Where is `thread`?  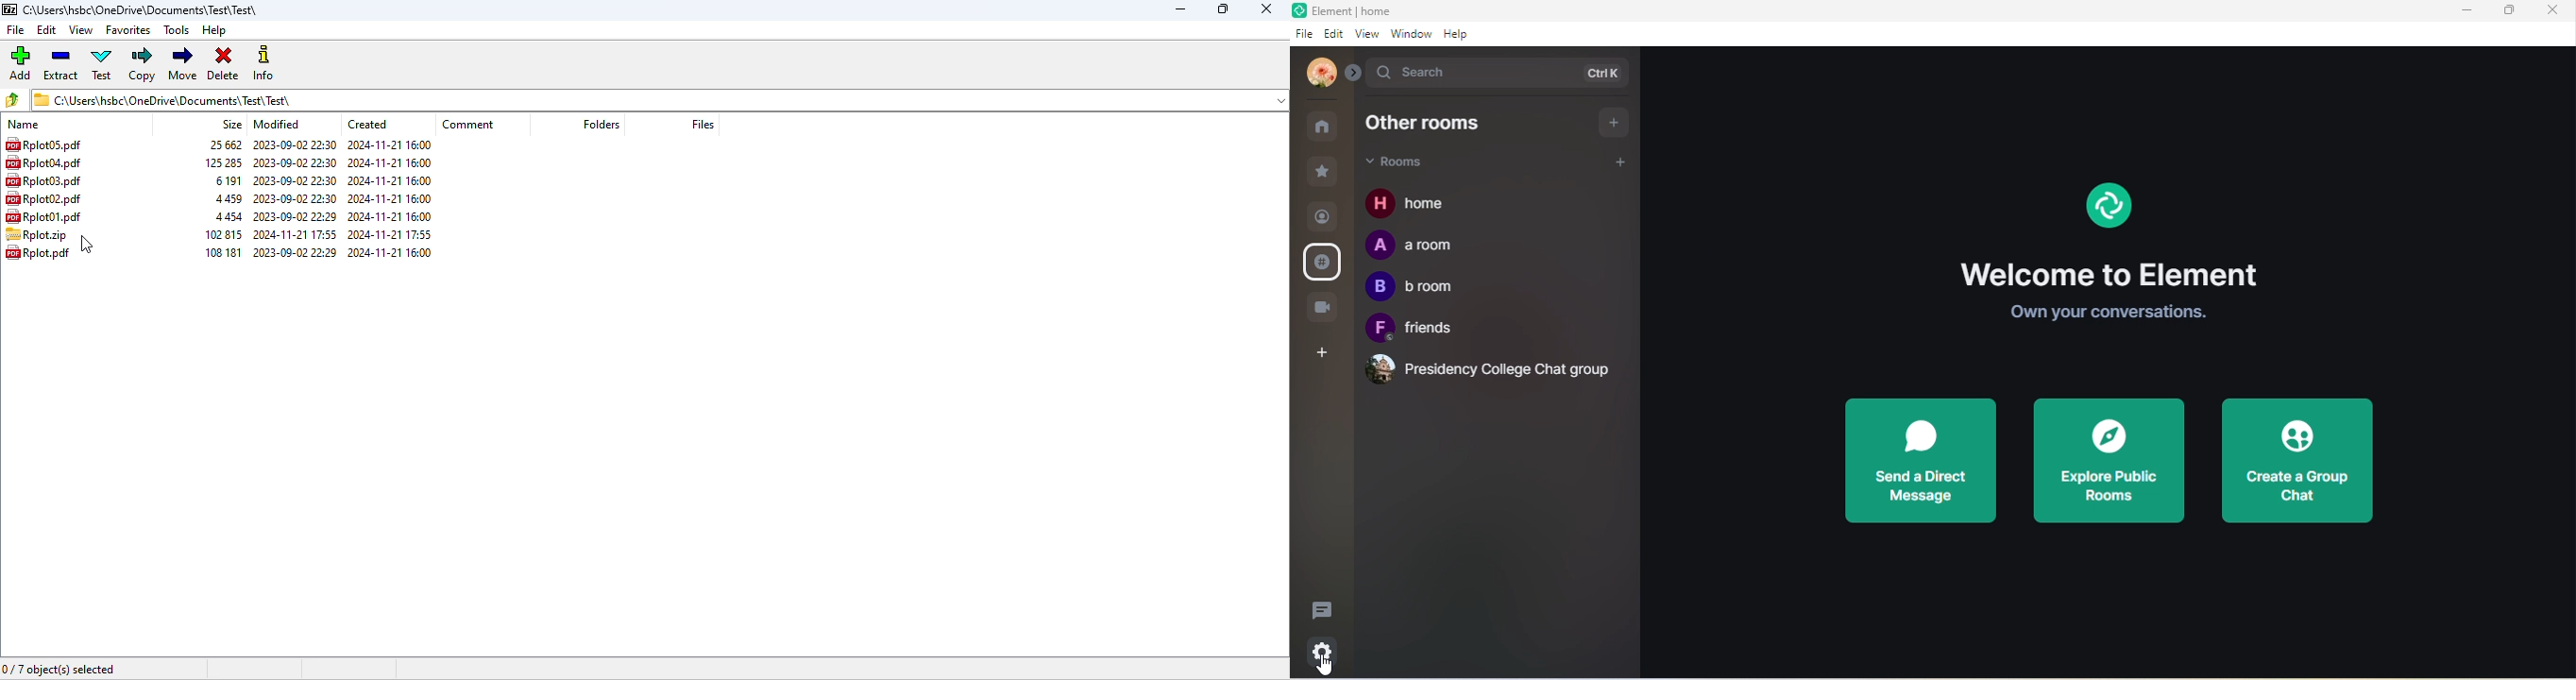
thread is located at coordinates (1327, 609).